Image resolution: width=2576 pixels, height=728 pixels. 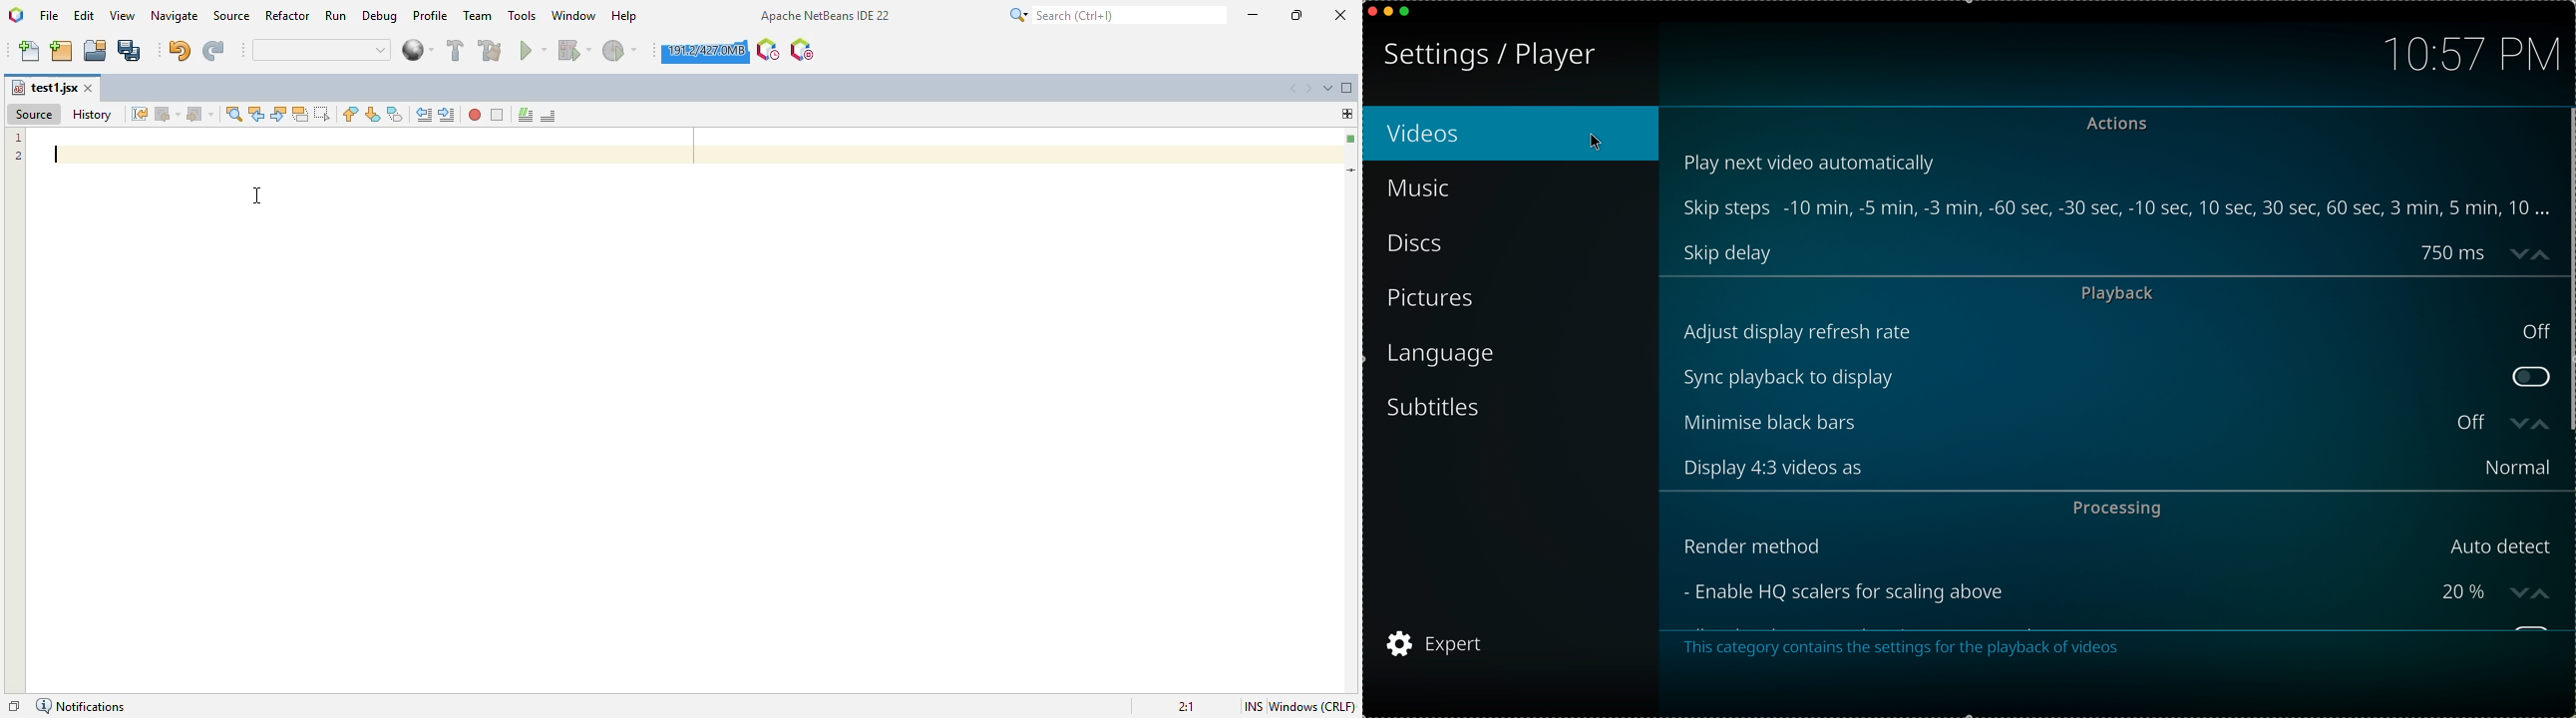 What do you see at coordinates (2116, 332) in the screenshot?
I see `adjust display refresh rate  off` at bounding box center [2116, 332].